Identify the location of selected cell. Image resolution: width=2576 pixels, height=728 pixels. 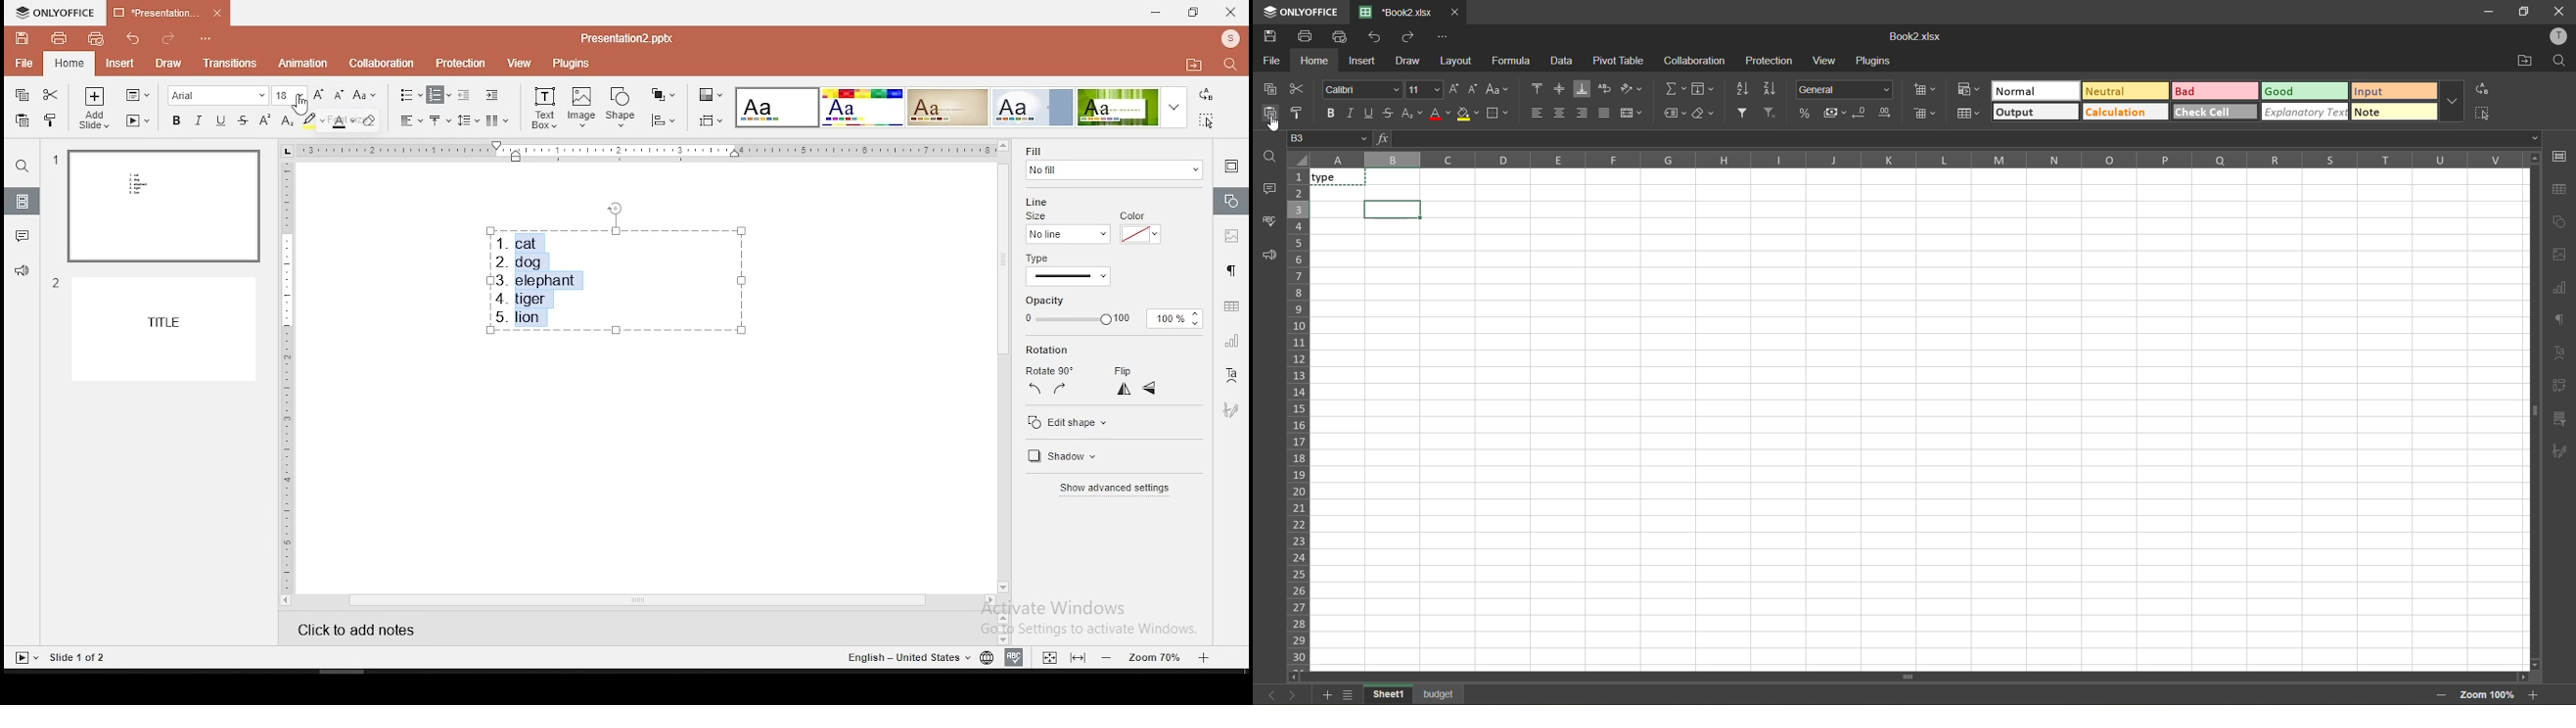
(1395, 208).